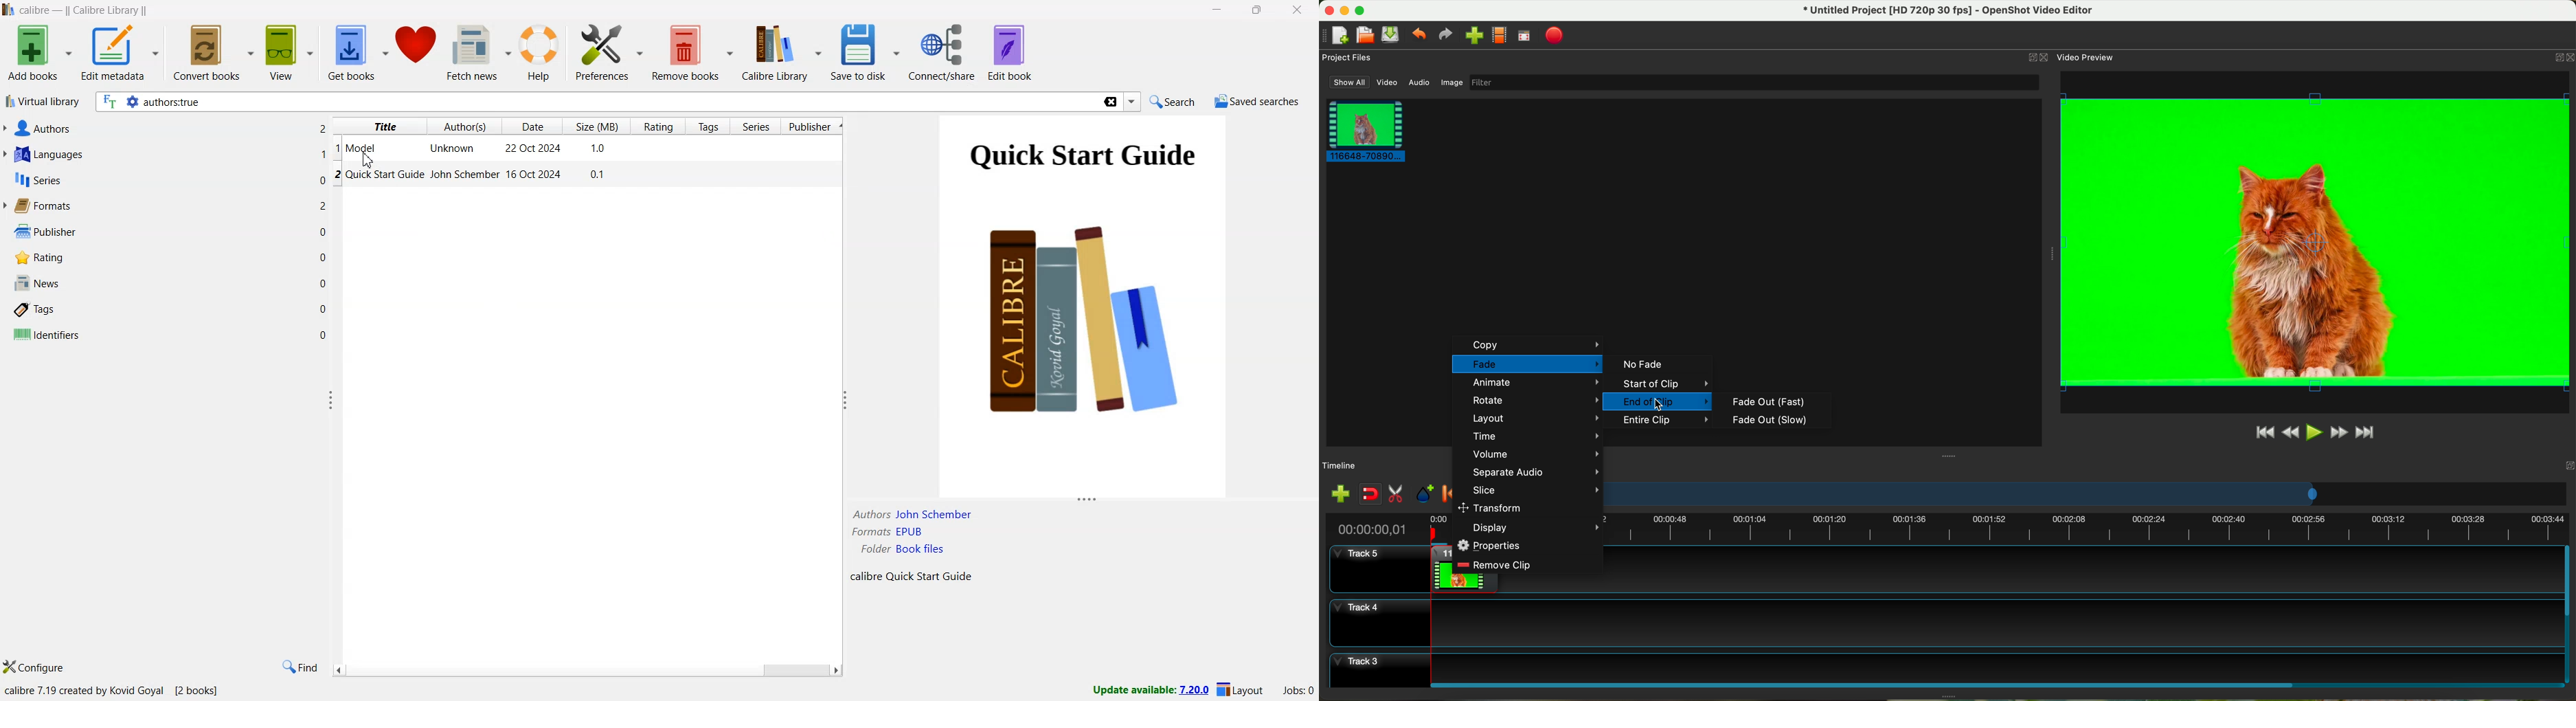 The width and height of the screenshot is (2576, 728). Describe the element at coordinates (1221, 11) in the screenshot. I see `minimize` at that location.